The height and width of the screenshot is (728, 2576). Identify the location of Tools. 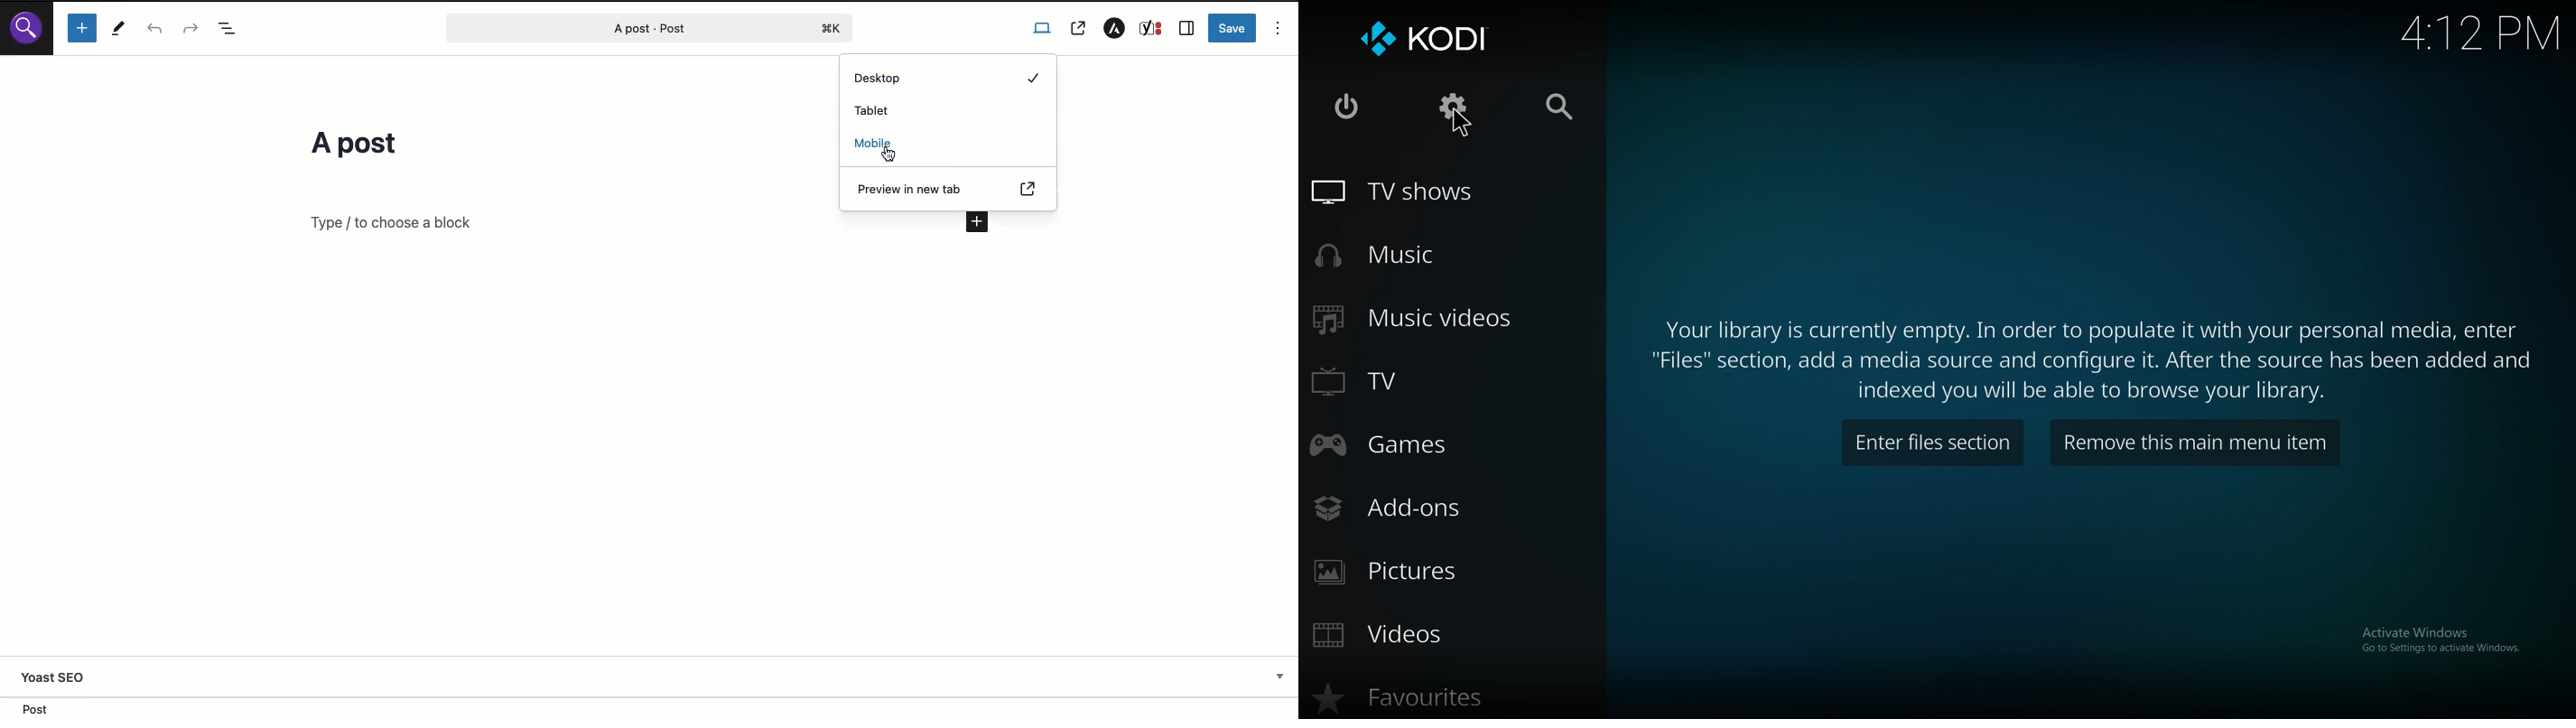
(117, 29).